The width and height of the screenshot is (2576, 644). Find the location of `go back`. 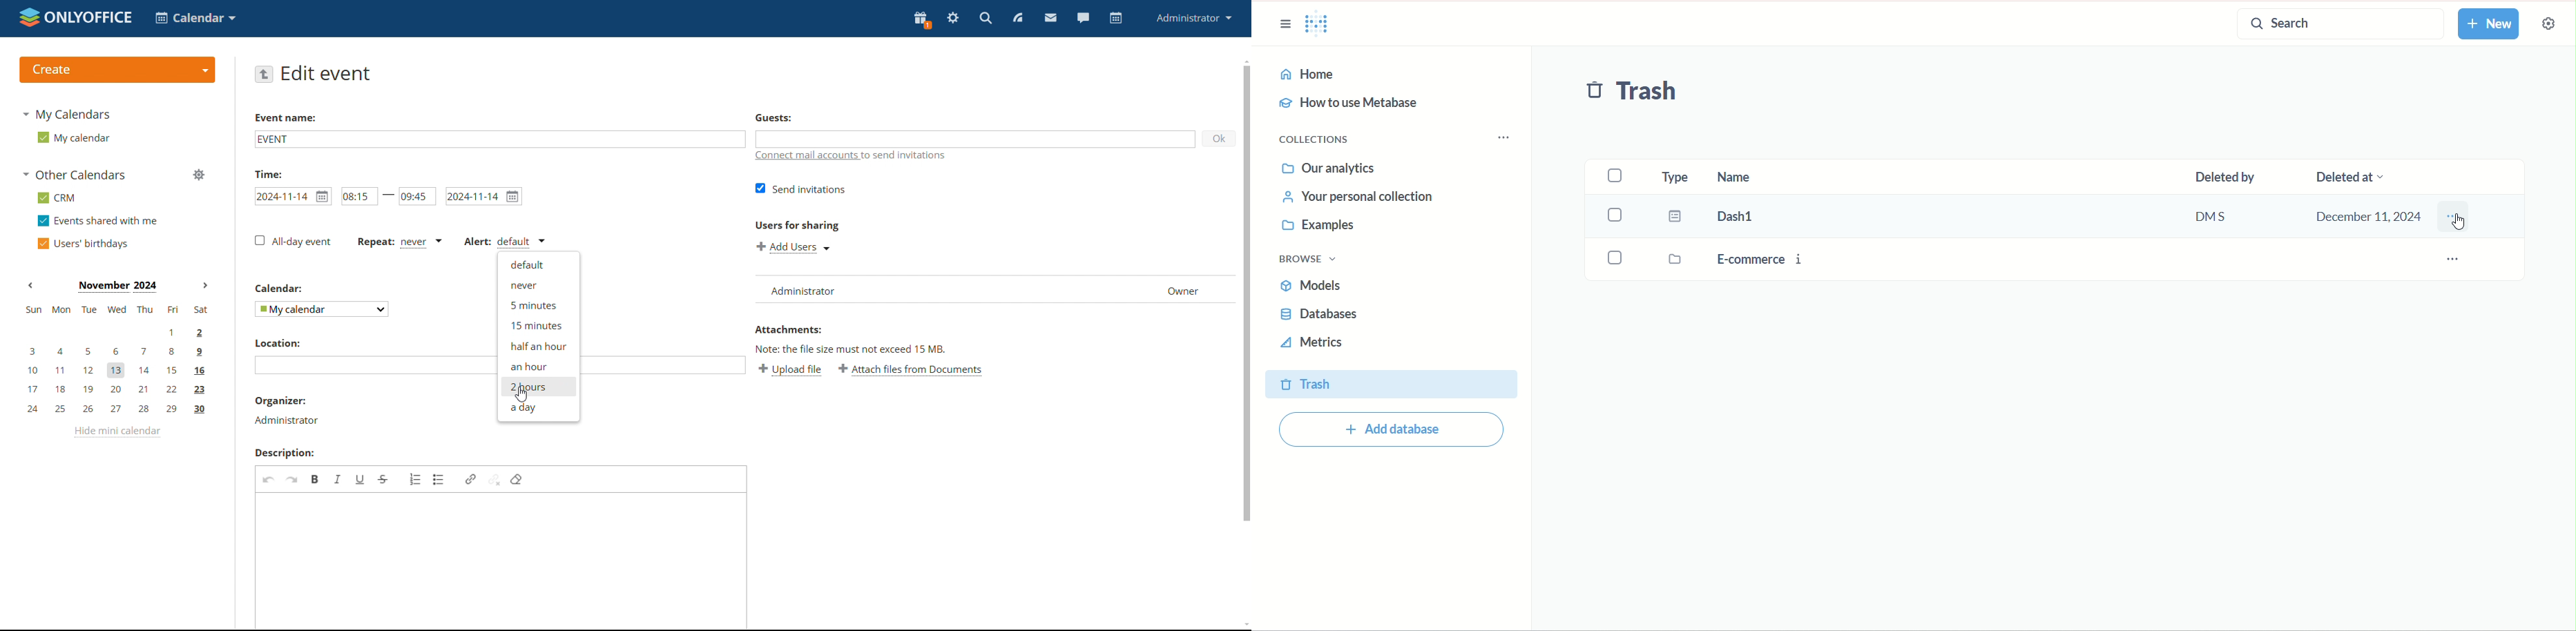

go back is located at coordinates (265, 74).